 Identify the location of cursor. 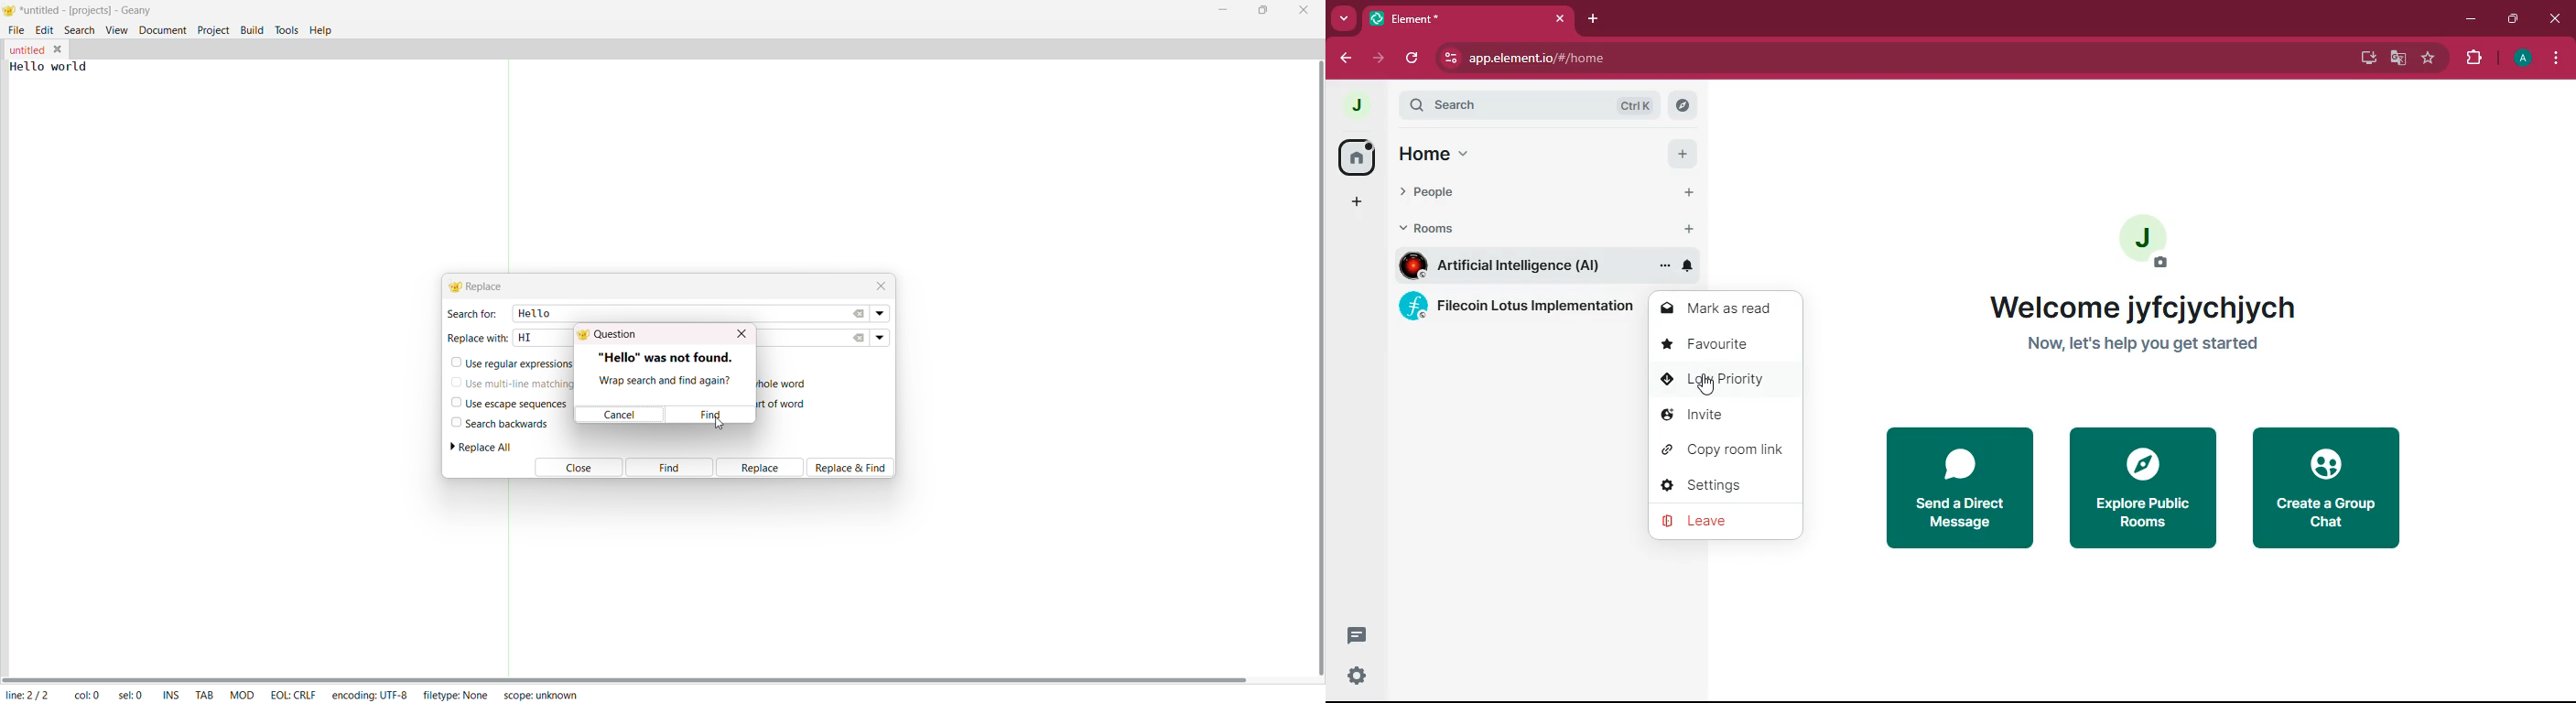
(1705, 385).